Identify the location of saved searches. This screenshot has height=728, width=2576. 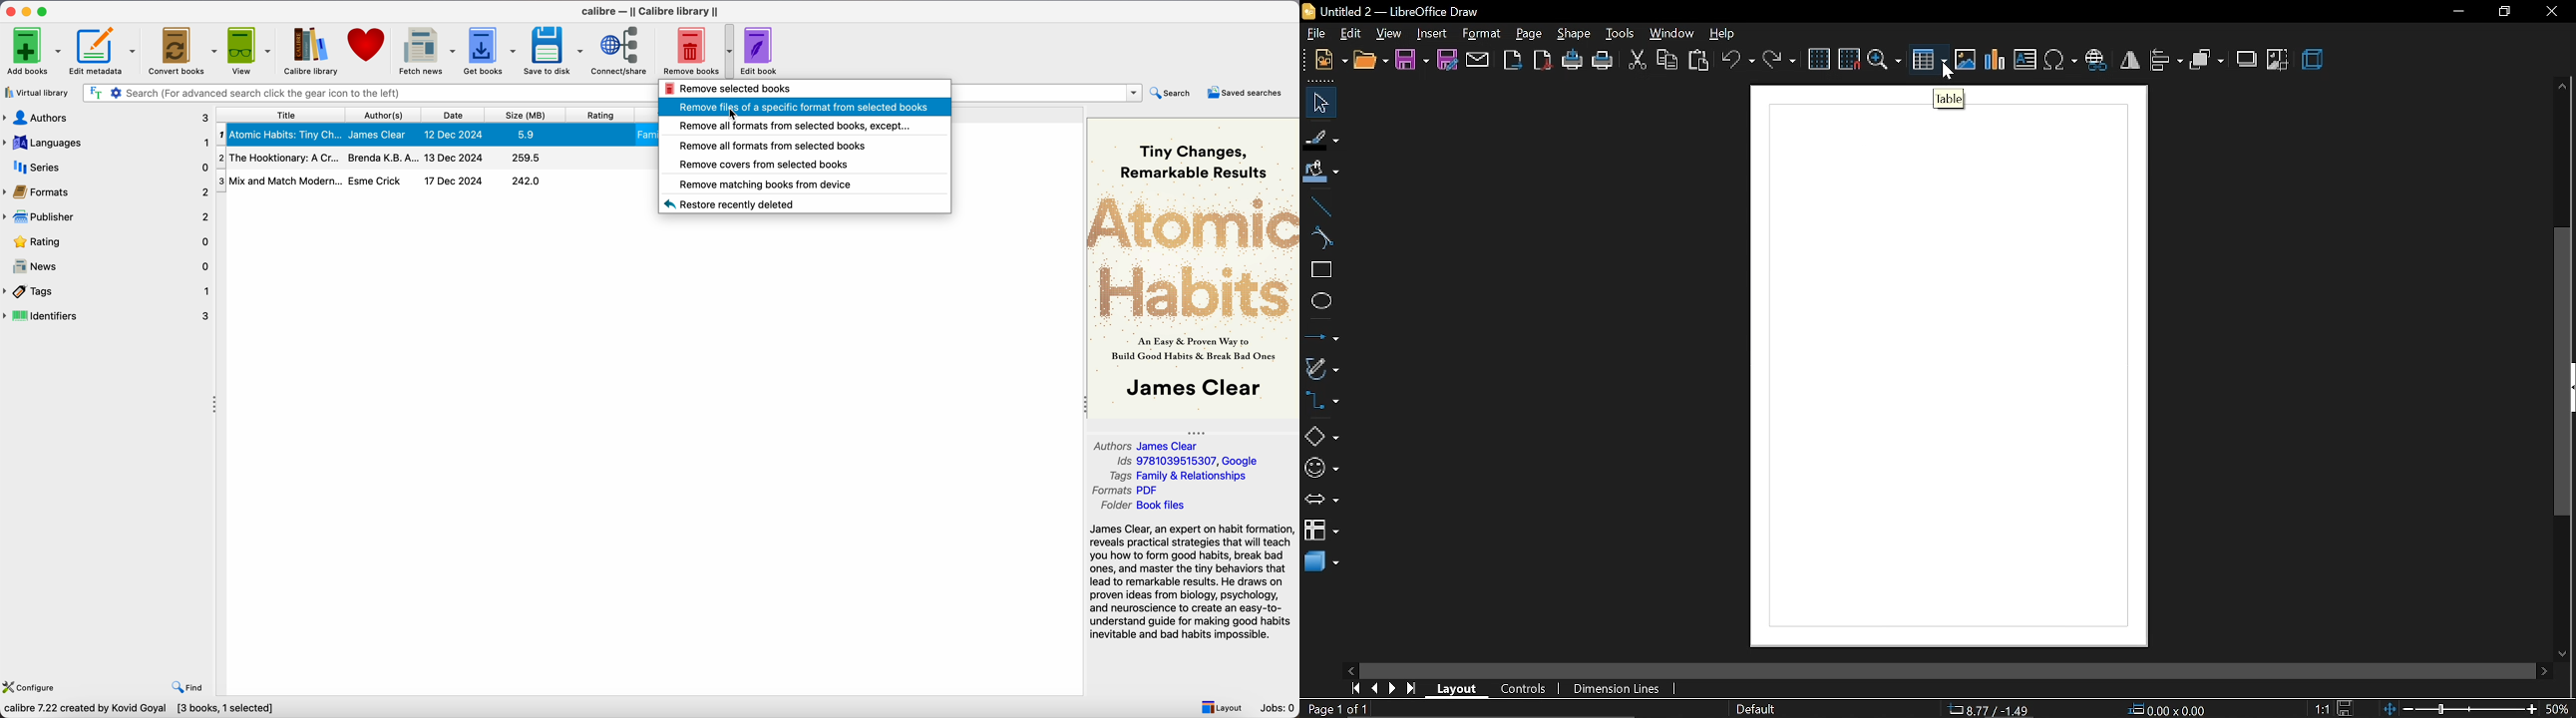
(1245, 93).